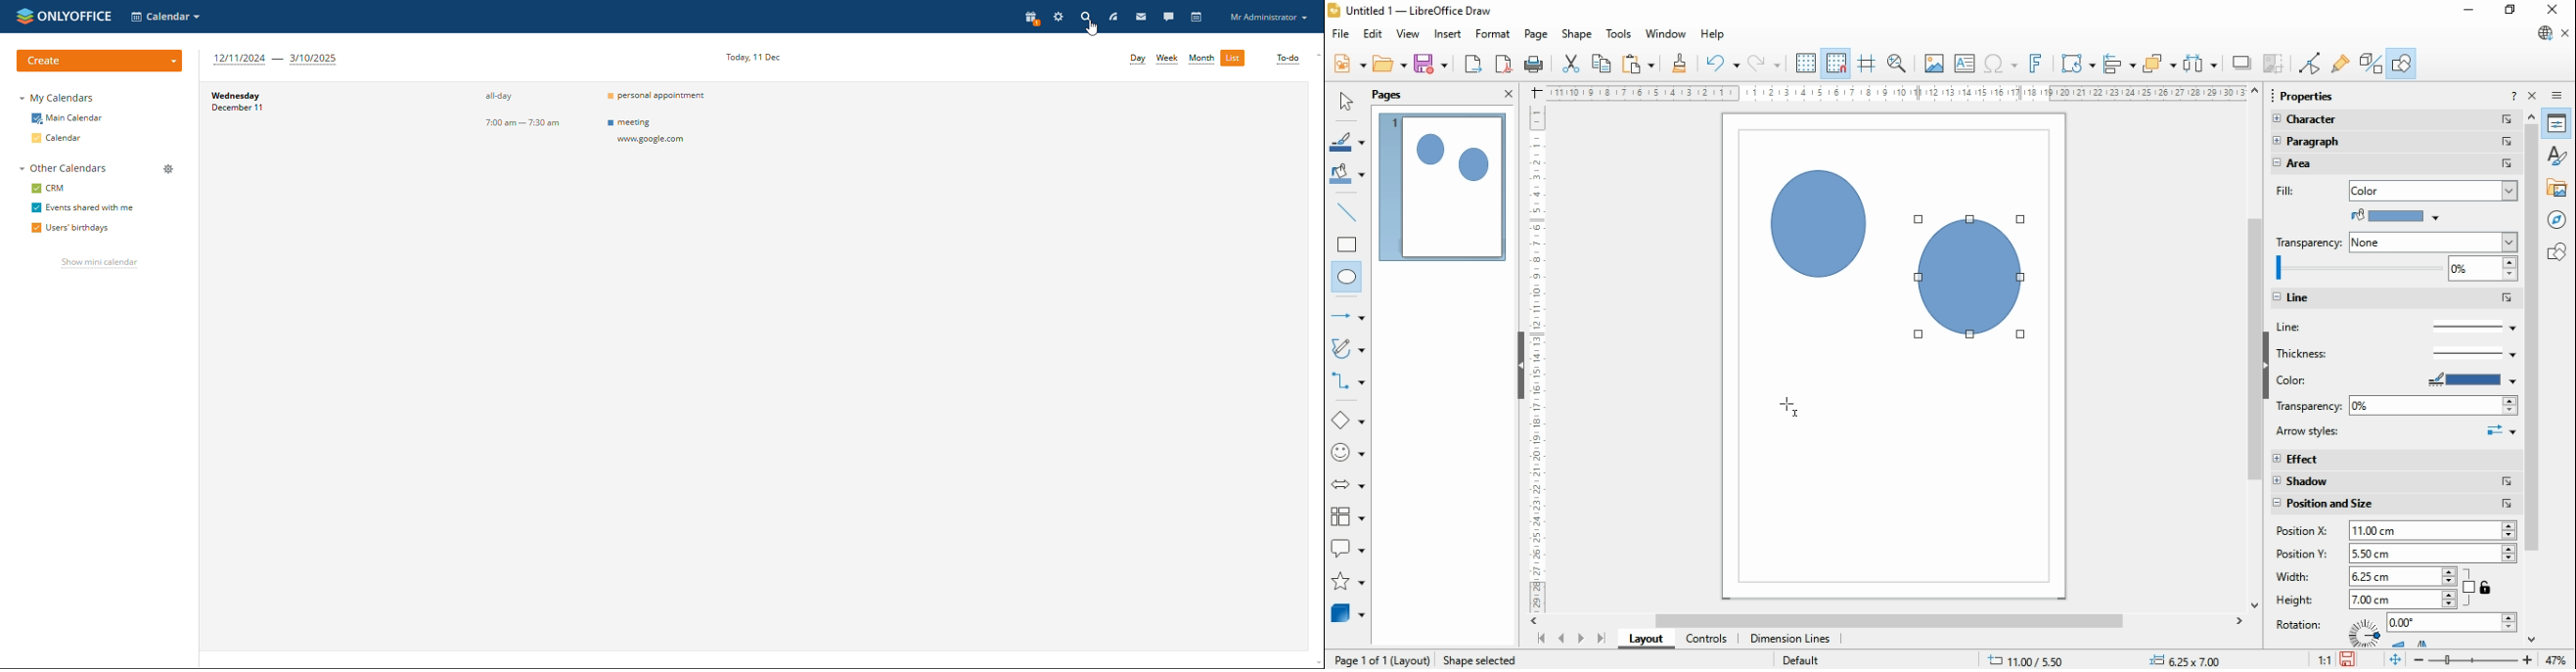 Image resolution: width=2576 pixels, height=672 pixels. I want to click on mail, so click(1140, 16).